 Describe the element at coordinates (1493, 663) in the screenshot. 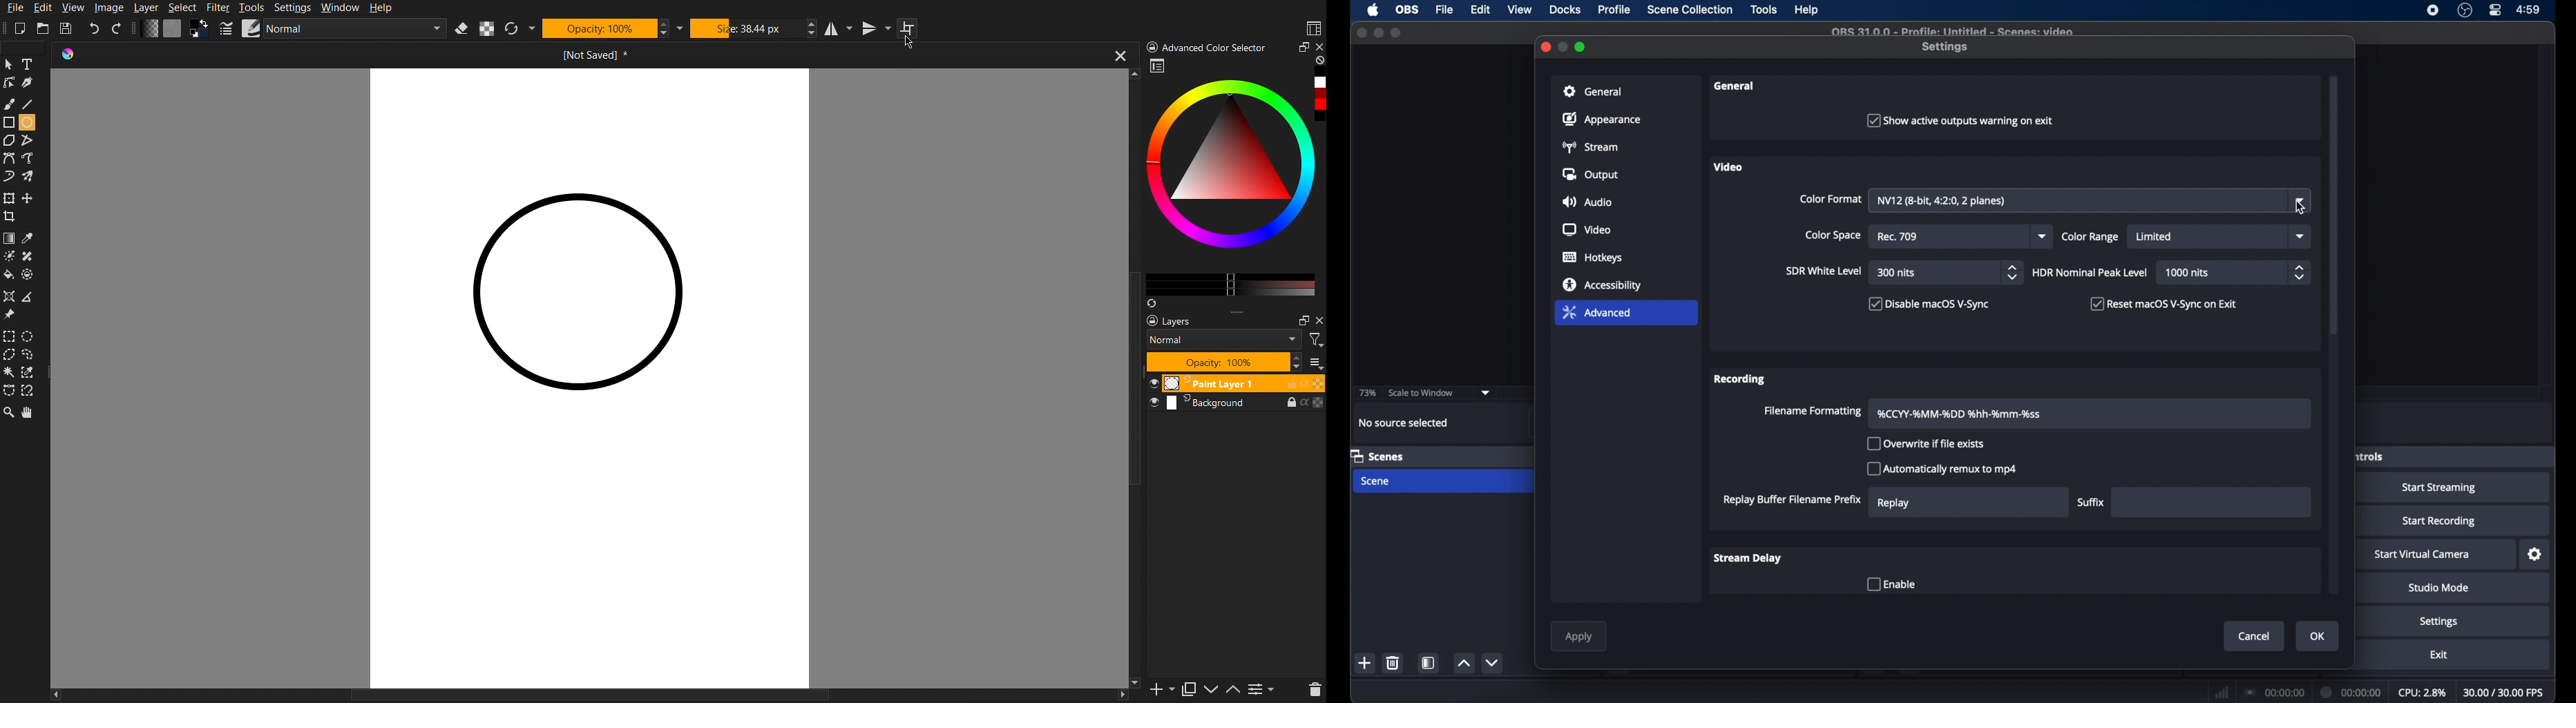

I see `decrement` at that location.